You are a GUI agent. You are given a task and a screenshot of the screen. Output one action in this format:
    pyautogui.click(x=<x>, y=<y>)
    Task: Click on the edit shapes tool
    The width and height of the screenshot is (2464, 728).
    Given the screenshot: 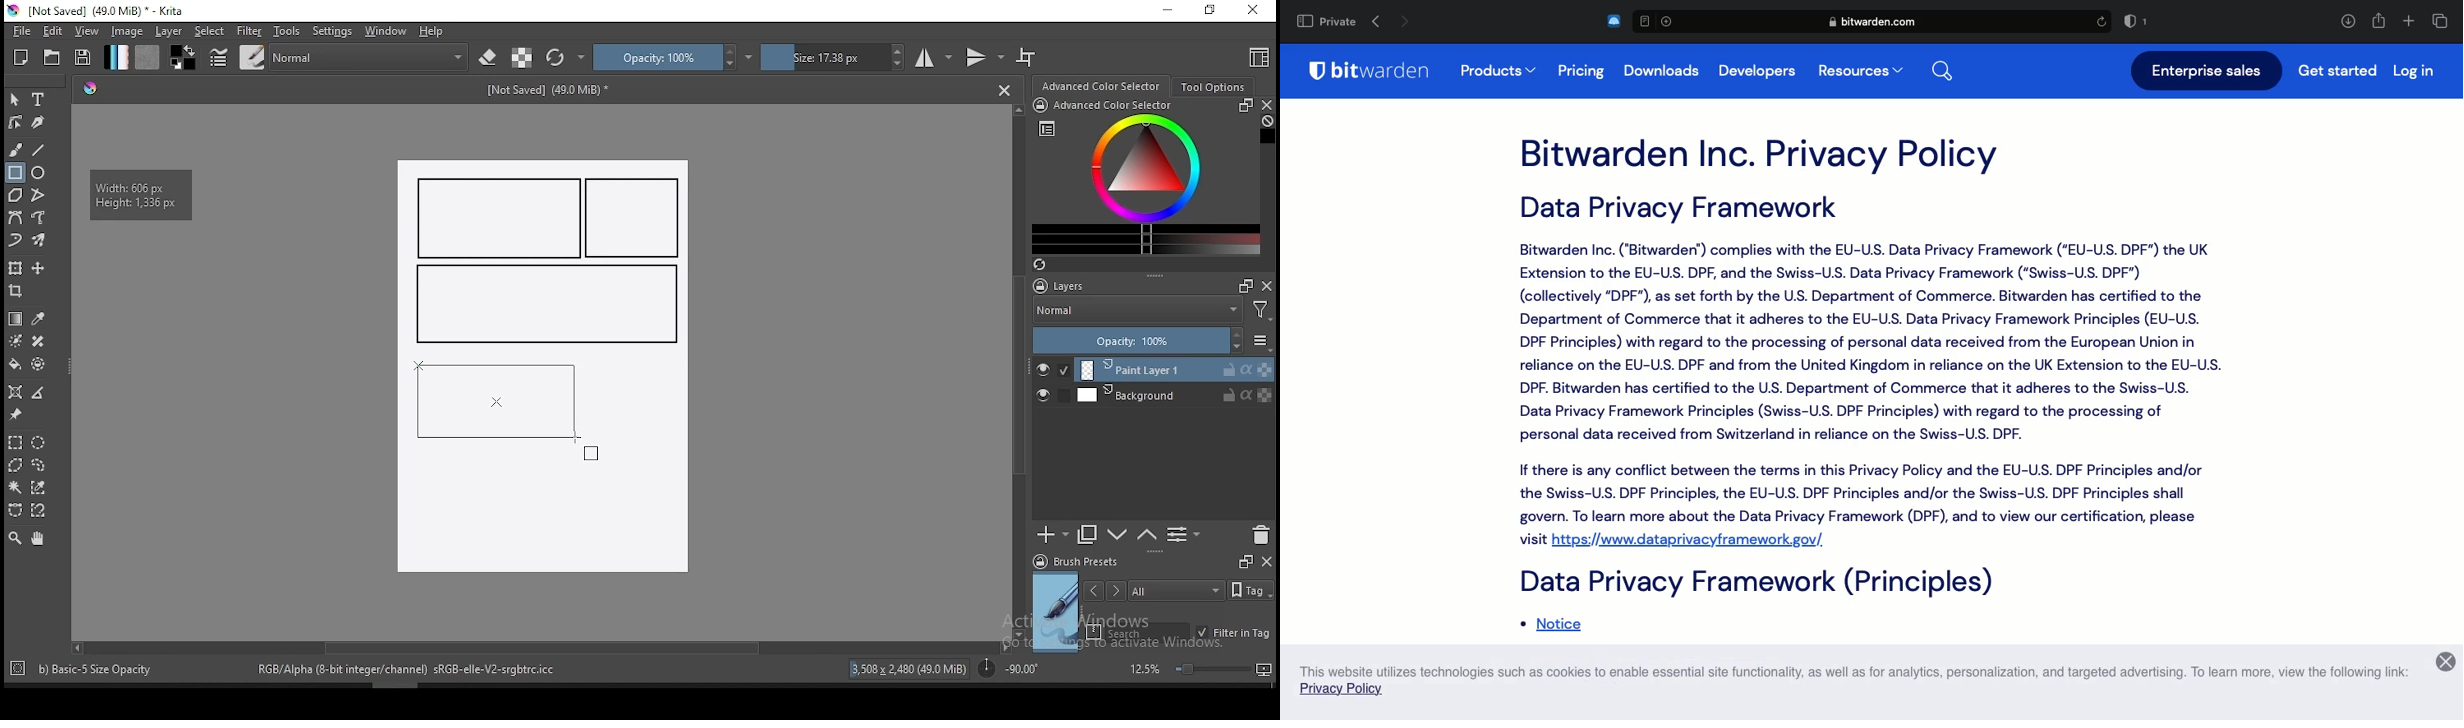 What is the action you would take?
    pyautogui.click(x=15, y=121)
    